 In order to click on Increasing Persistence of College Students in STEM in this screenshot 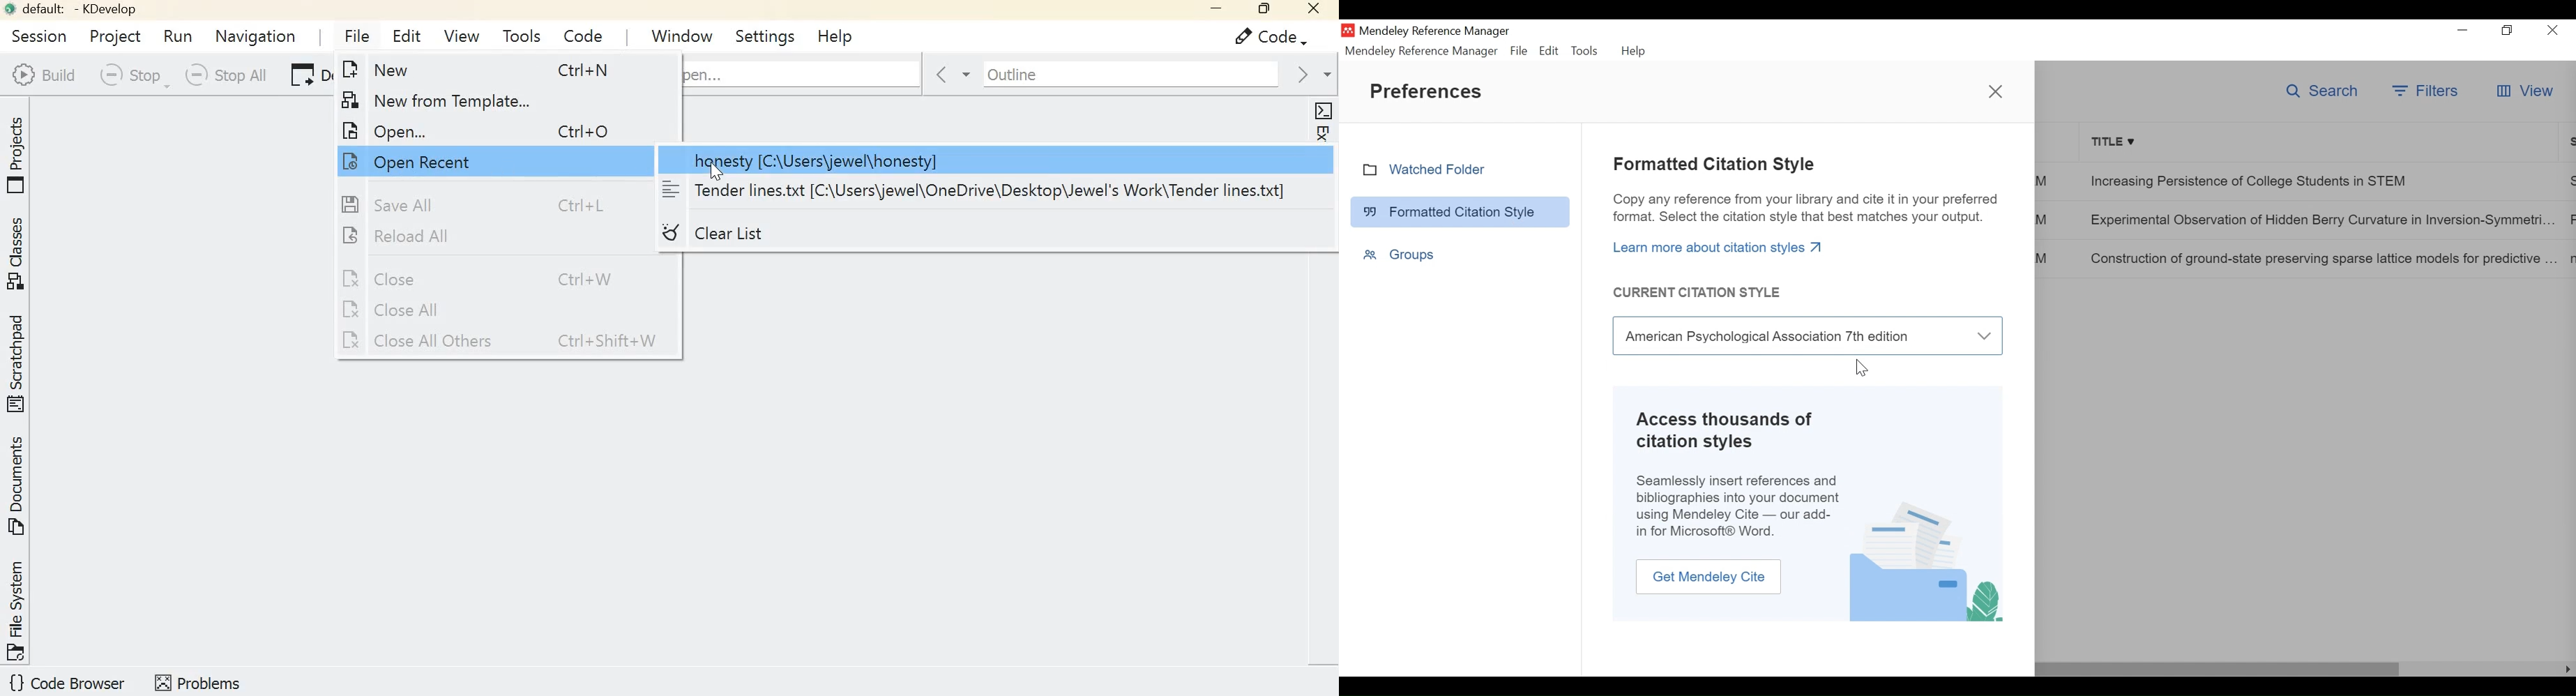, I will do `click(2318, 180)`.